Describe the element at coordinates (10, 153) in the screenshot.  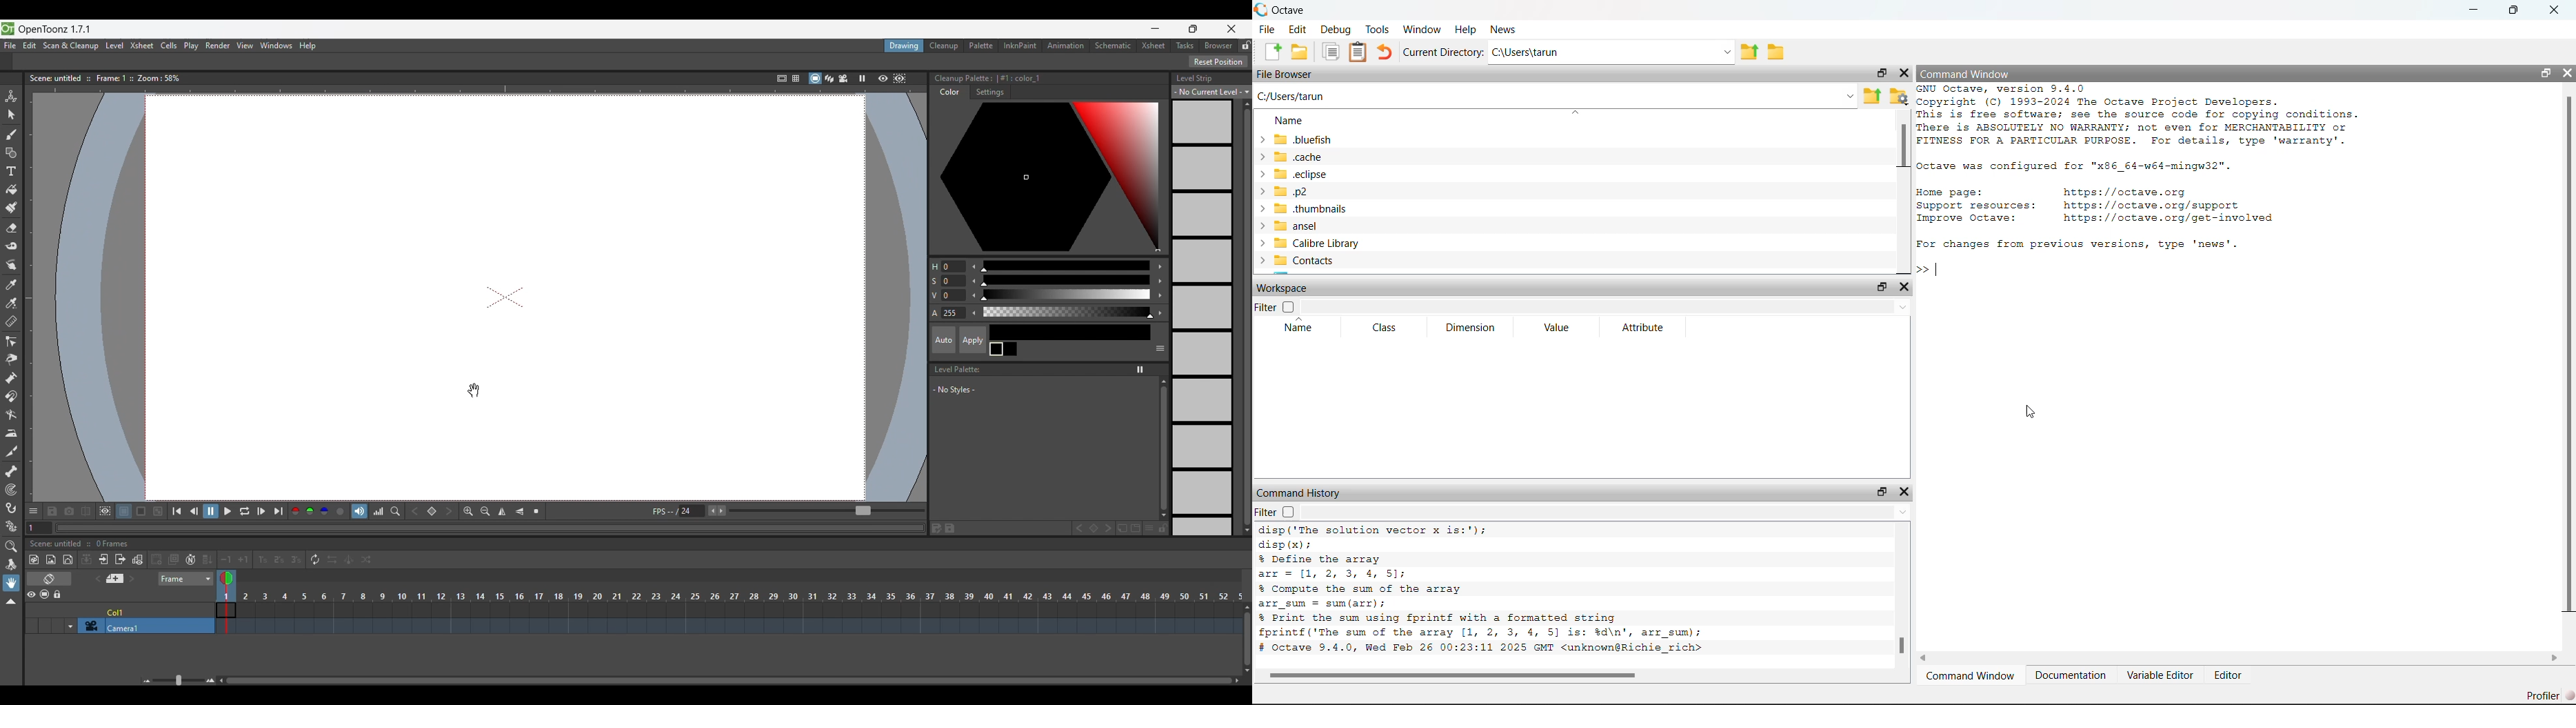
I see `Geometric tool` at that location.